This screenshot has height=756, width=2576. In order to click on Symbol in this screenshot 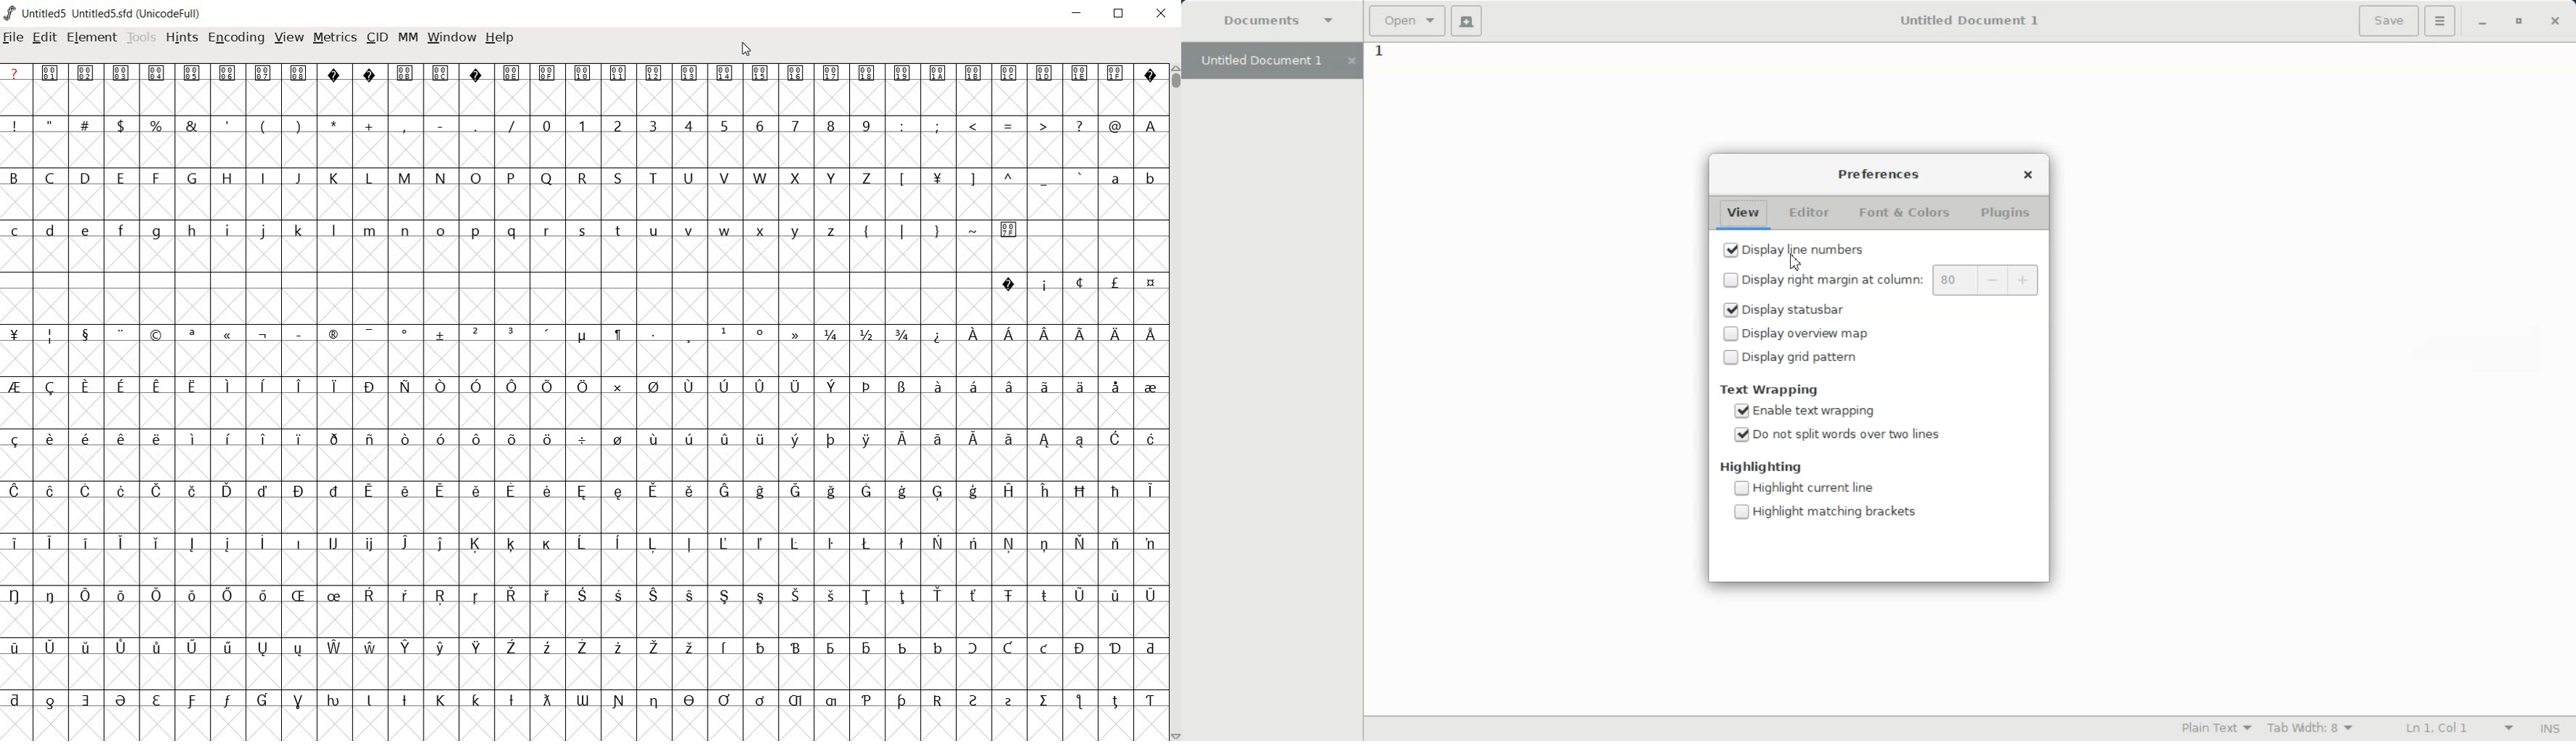, I will do `click(1011, 544)`.